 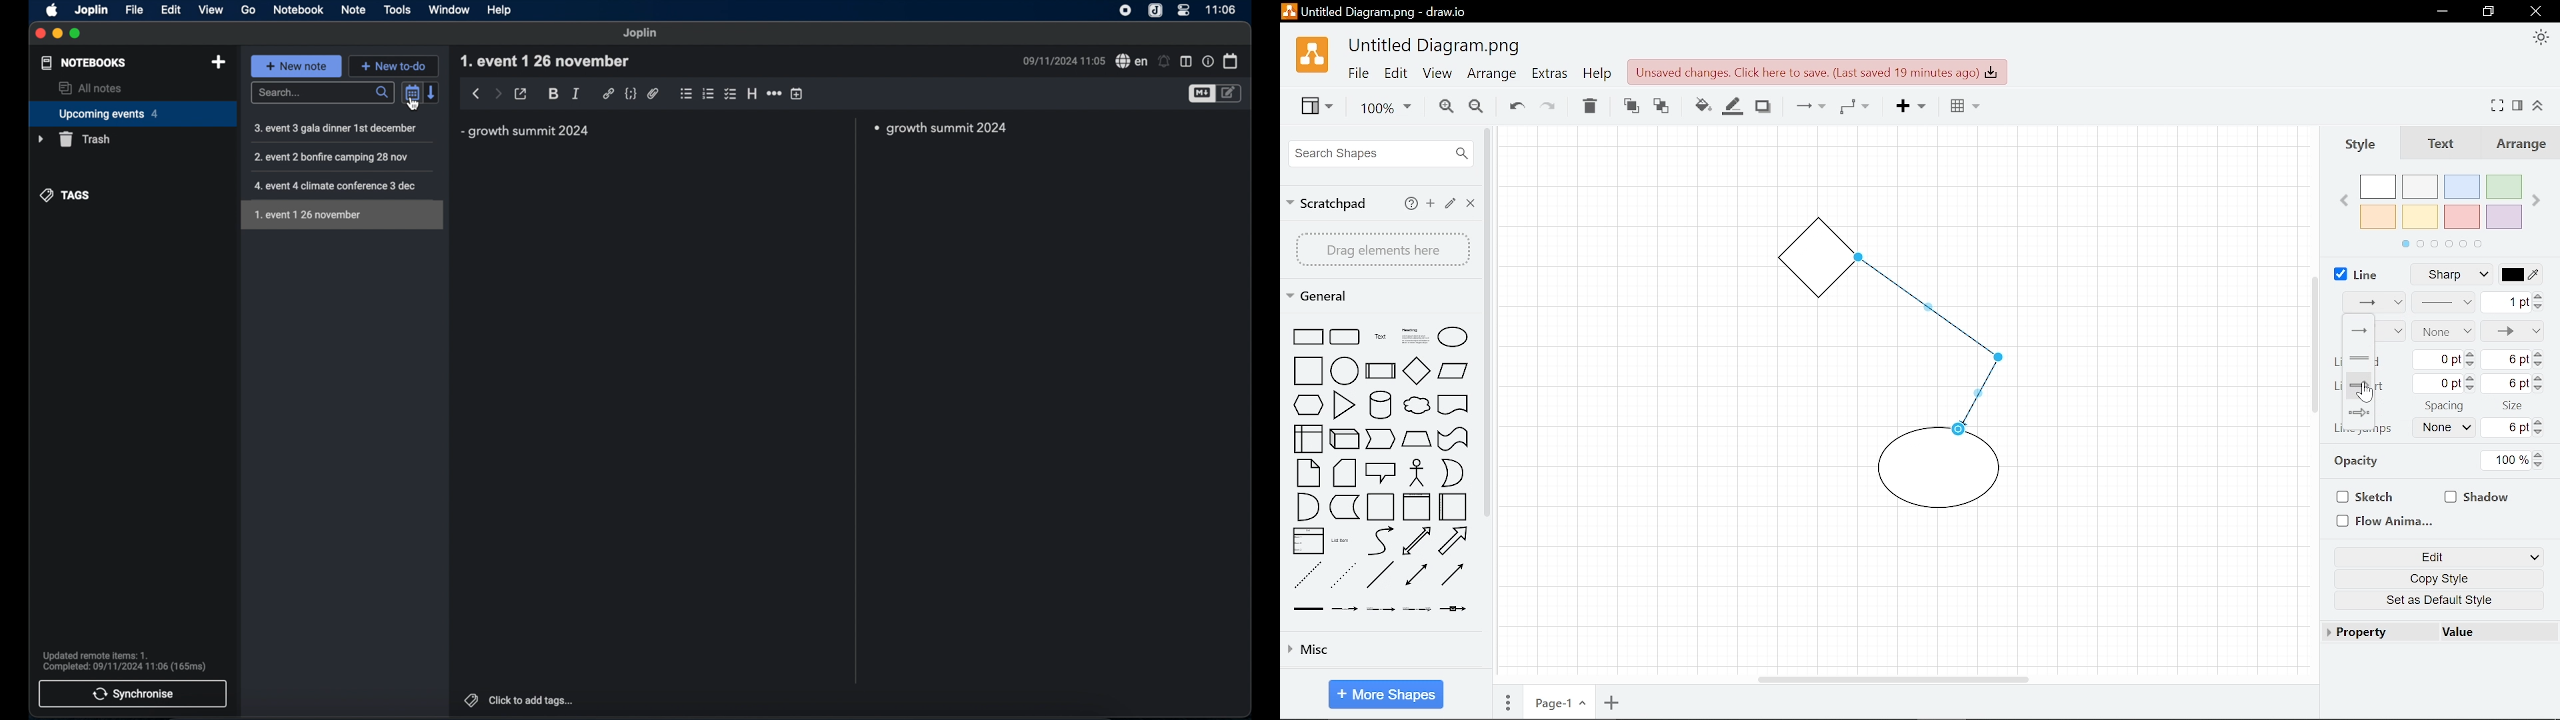 What do you see at coordinates (2539, 377) in the screenshot?
I see `Increase` at bounding box center [2539, 377].